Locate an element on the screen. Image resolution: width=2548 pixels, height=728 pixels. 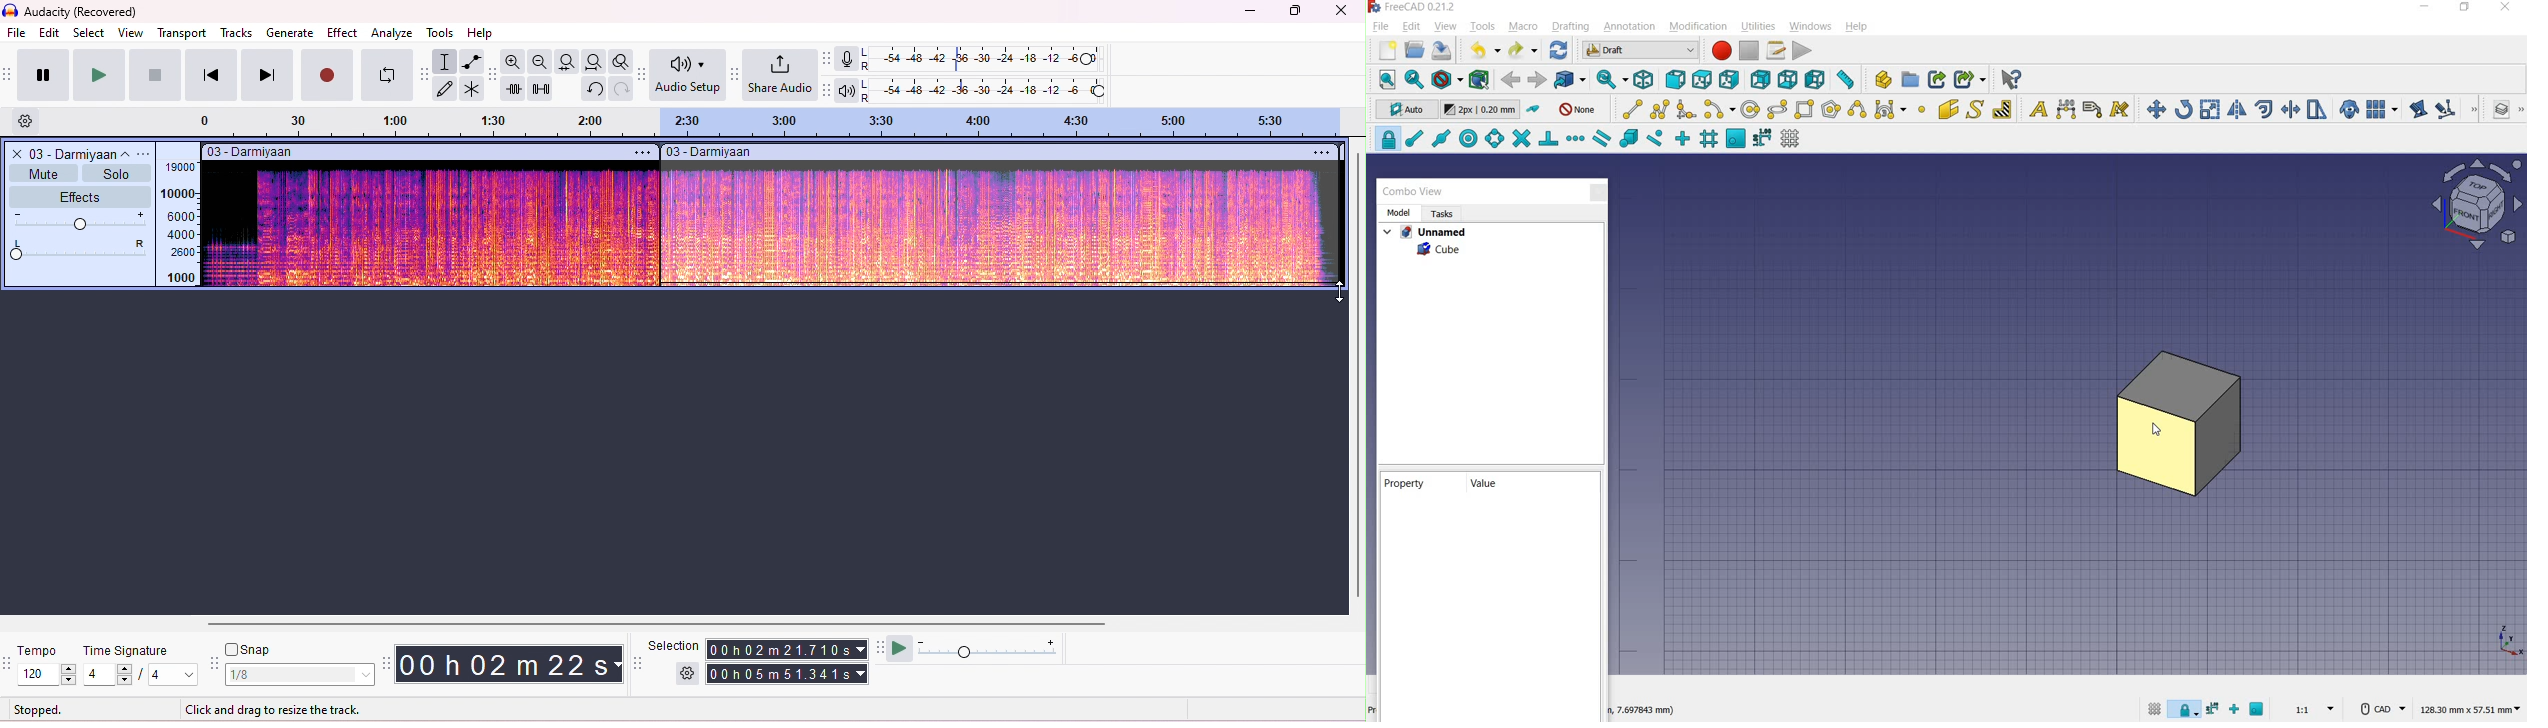
draw is located at coordinates (447, 89).